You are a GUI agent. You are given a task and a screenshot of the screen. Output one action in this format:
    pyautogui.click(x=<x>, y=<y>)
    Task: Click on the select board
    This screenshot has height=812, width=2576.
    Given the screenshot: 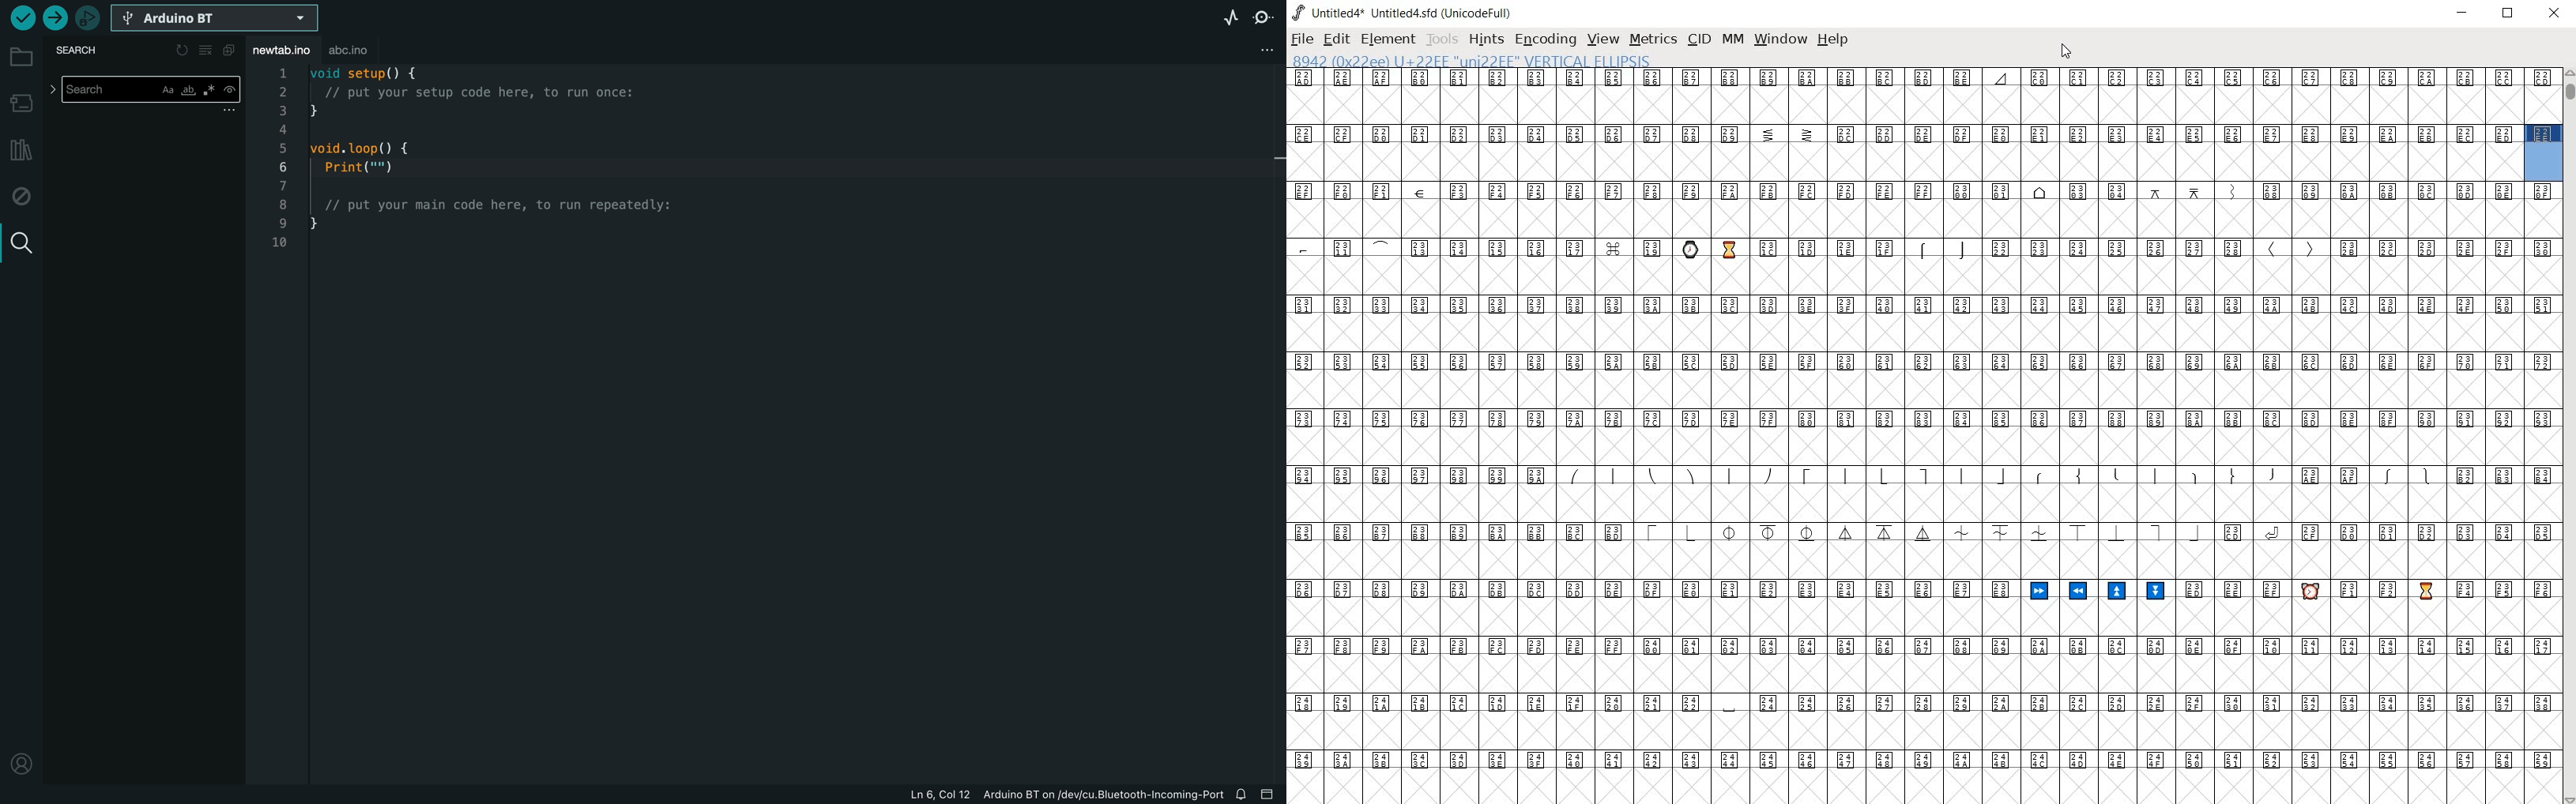 What is the action you would take?
    pyautogui.click(x=215, y=20)
    